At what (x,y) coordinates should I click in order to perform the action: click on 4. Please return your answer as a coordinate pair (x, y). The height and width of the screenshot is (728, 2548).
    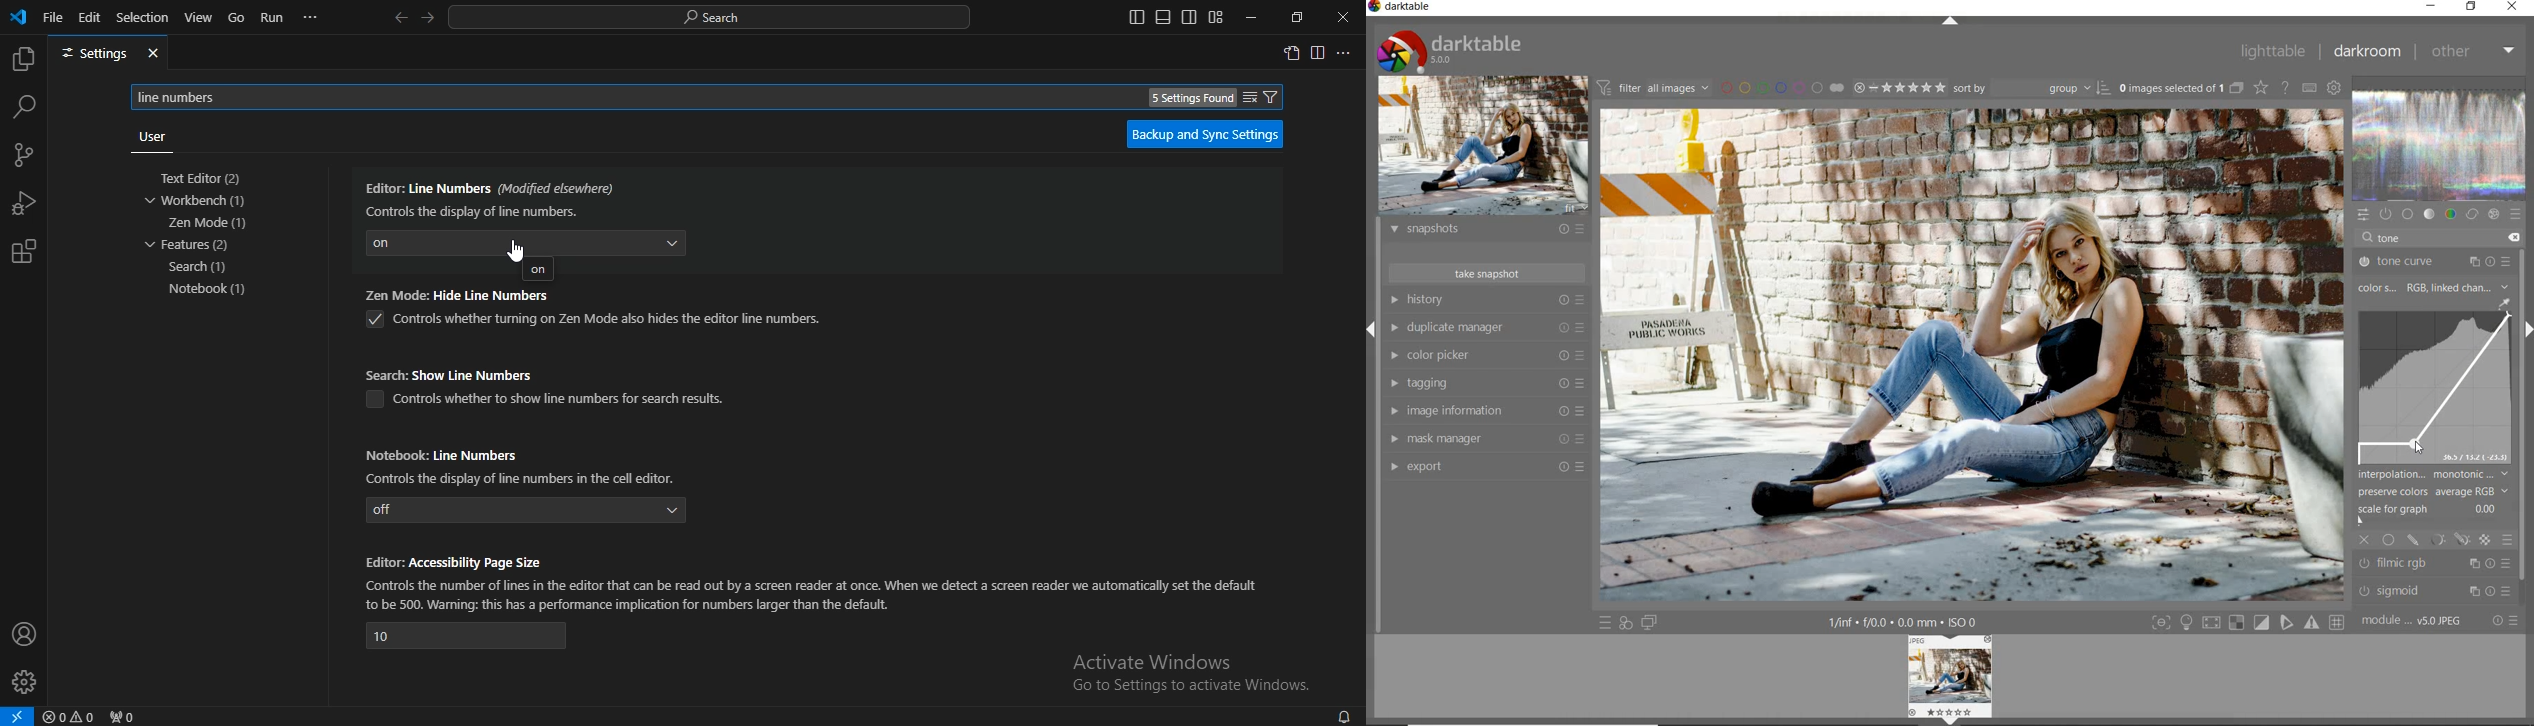
    Looking at the image, I should click on (467, 636).